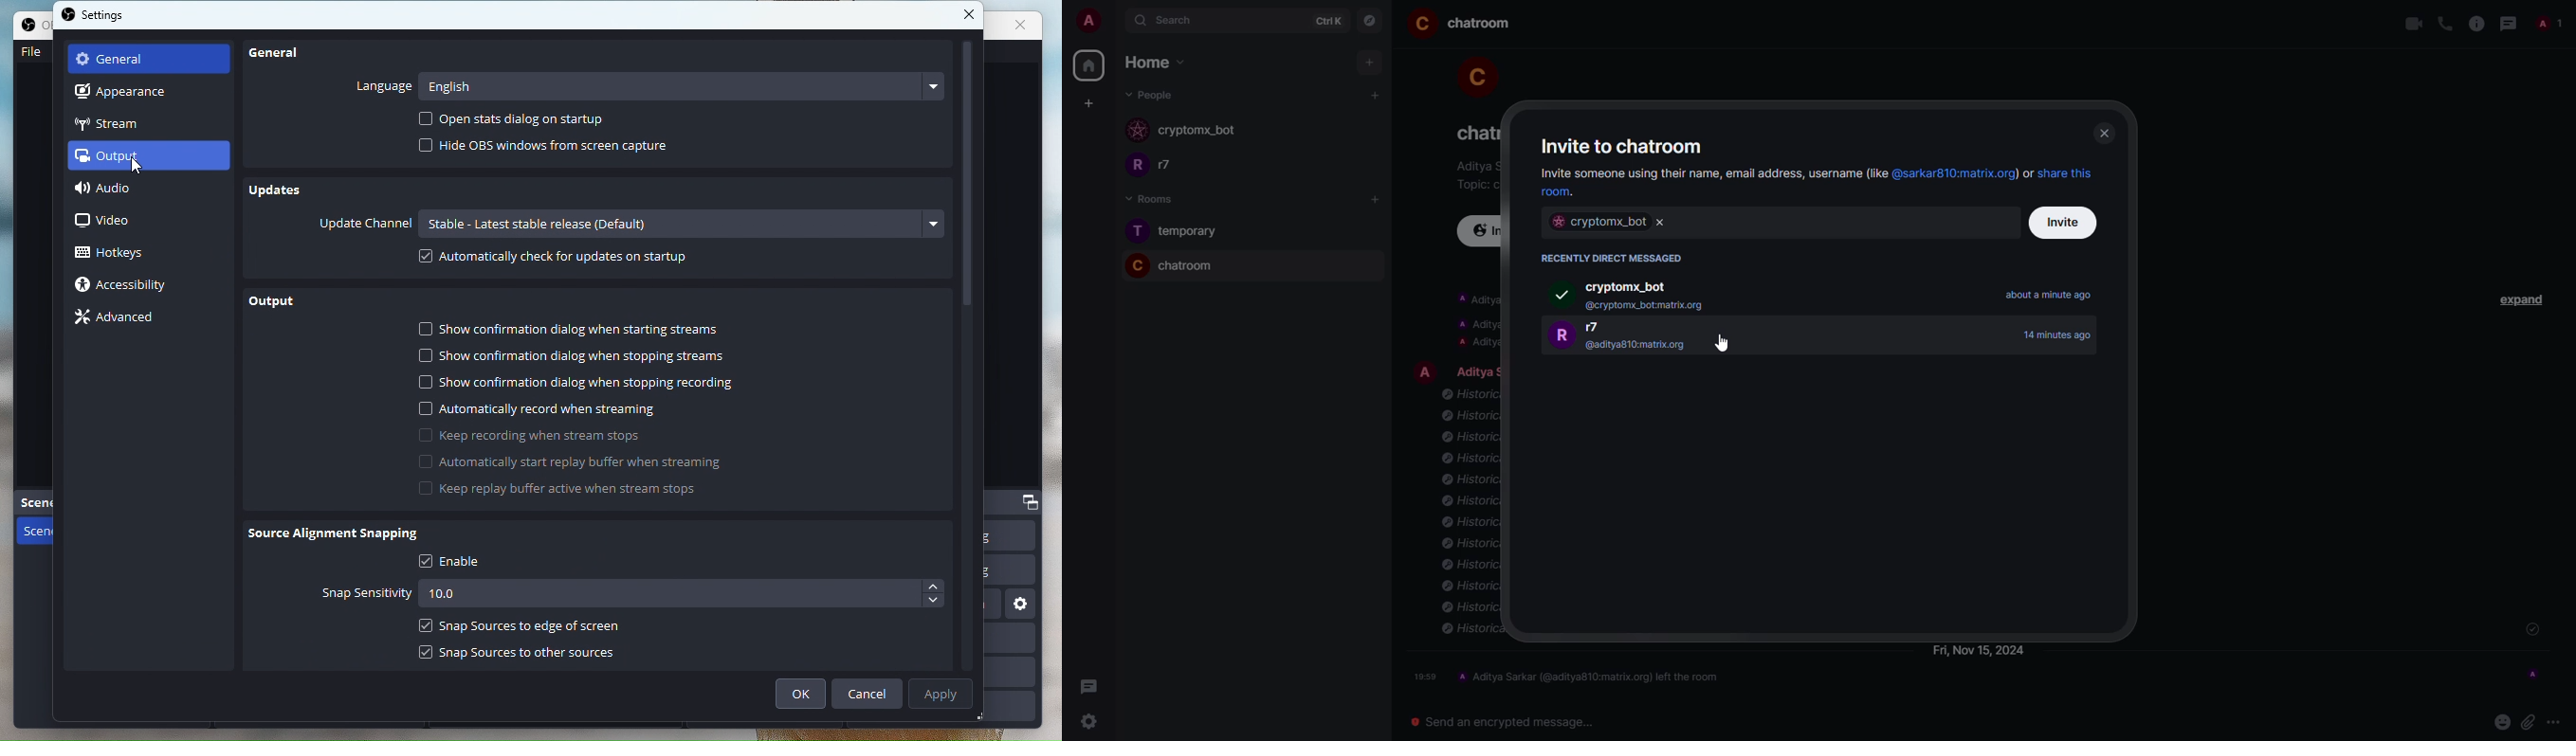  I want to click on invite, so click(2067, 222).